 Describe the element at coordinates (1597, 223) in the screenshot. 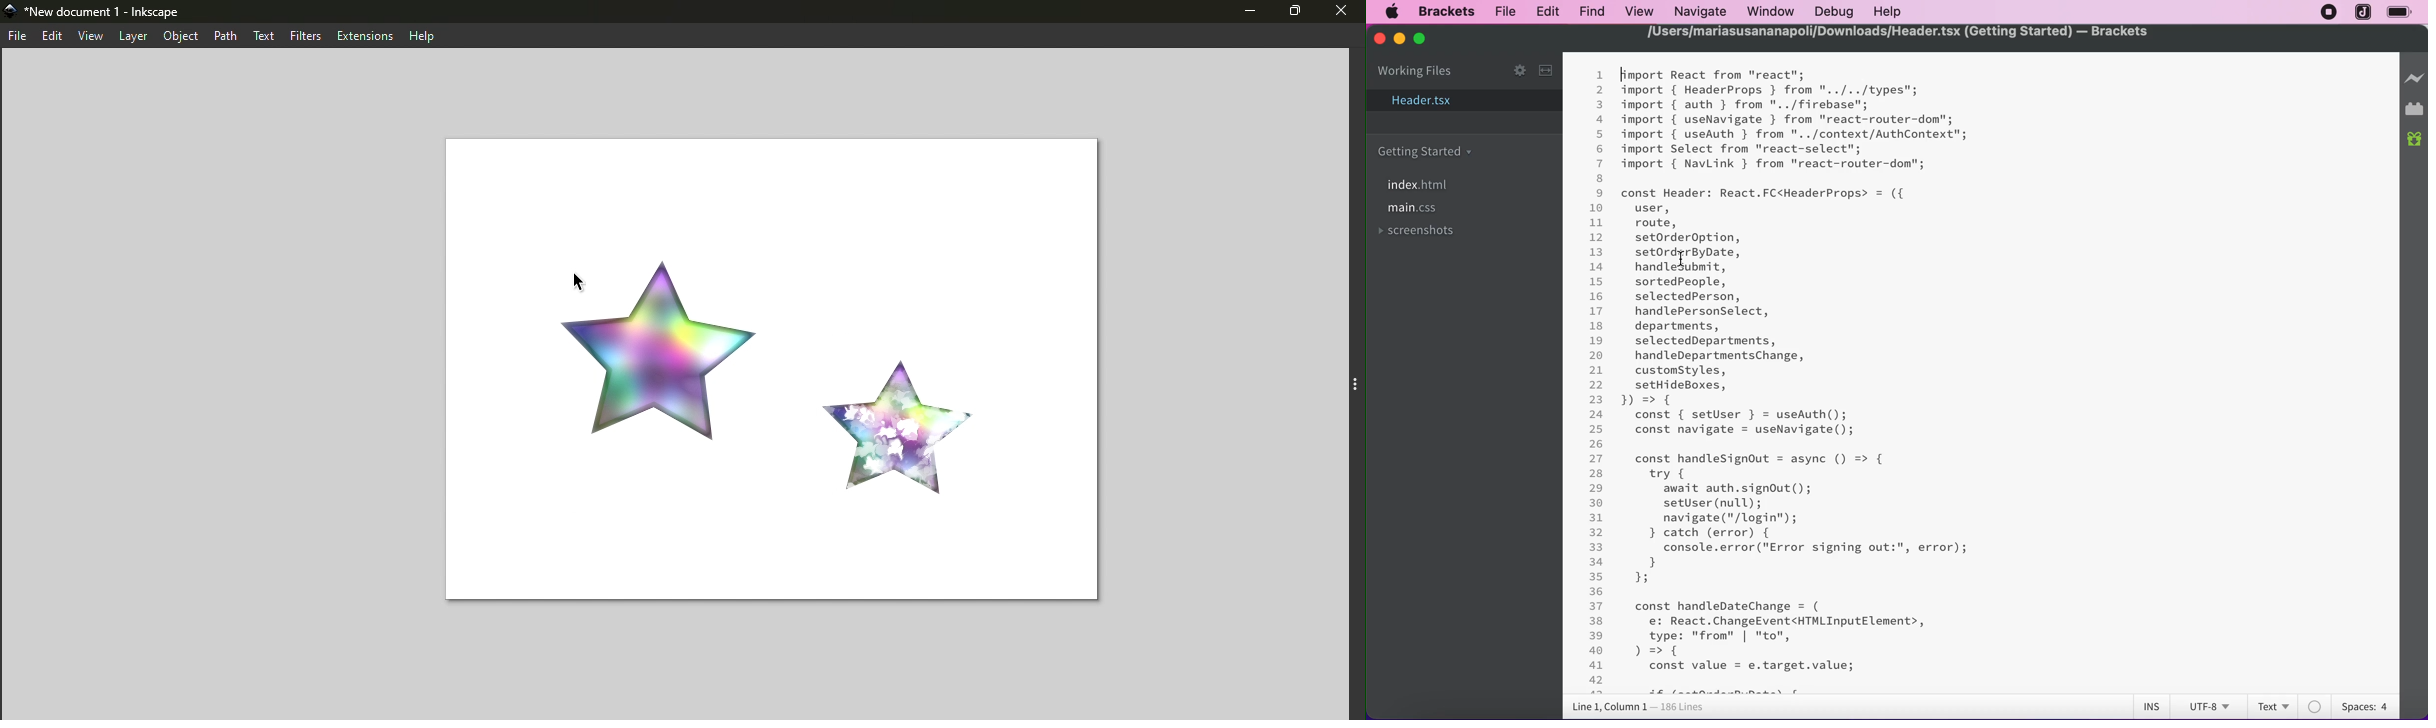

I see `11` at that location.